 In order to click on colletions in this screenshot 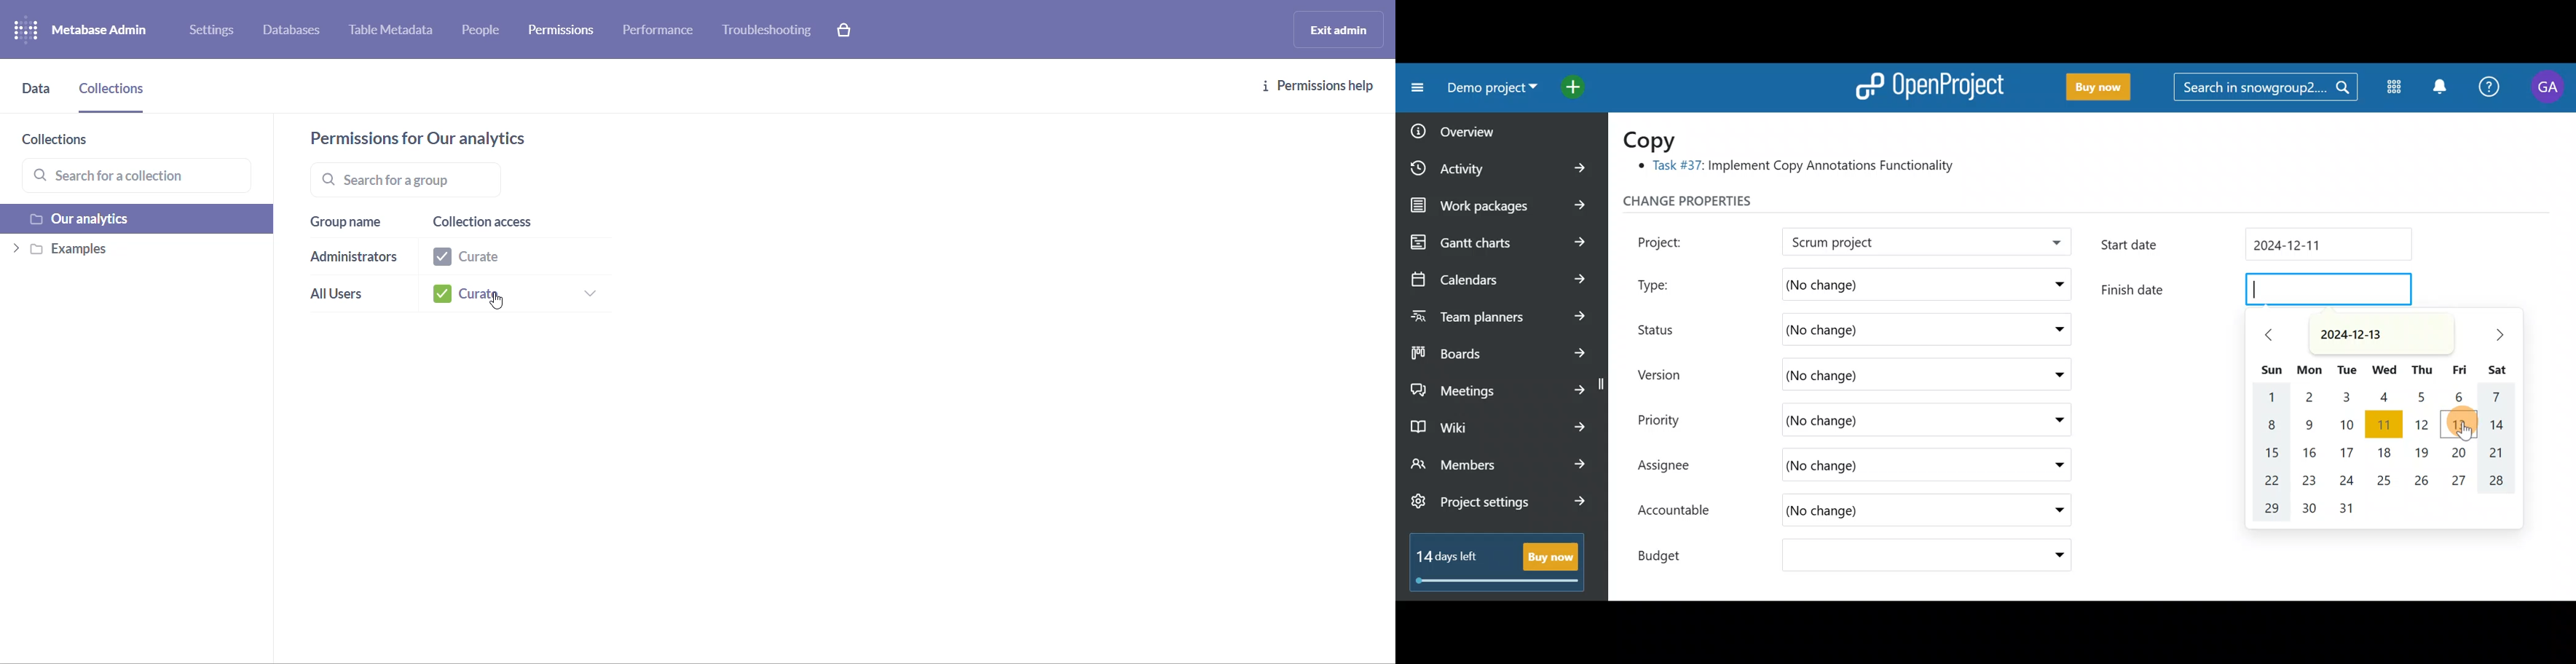, I will do `click(115, 95)`.